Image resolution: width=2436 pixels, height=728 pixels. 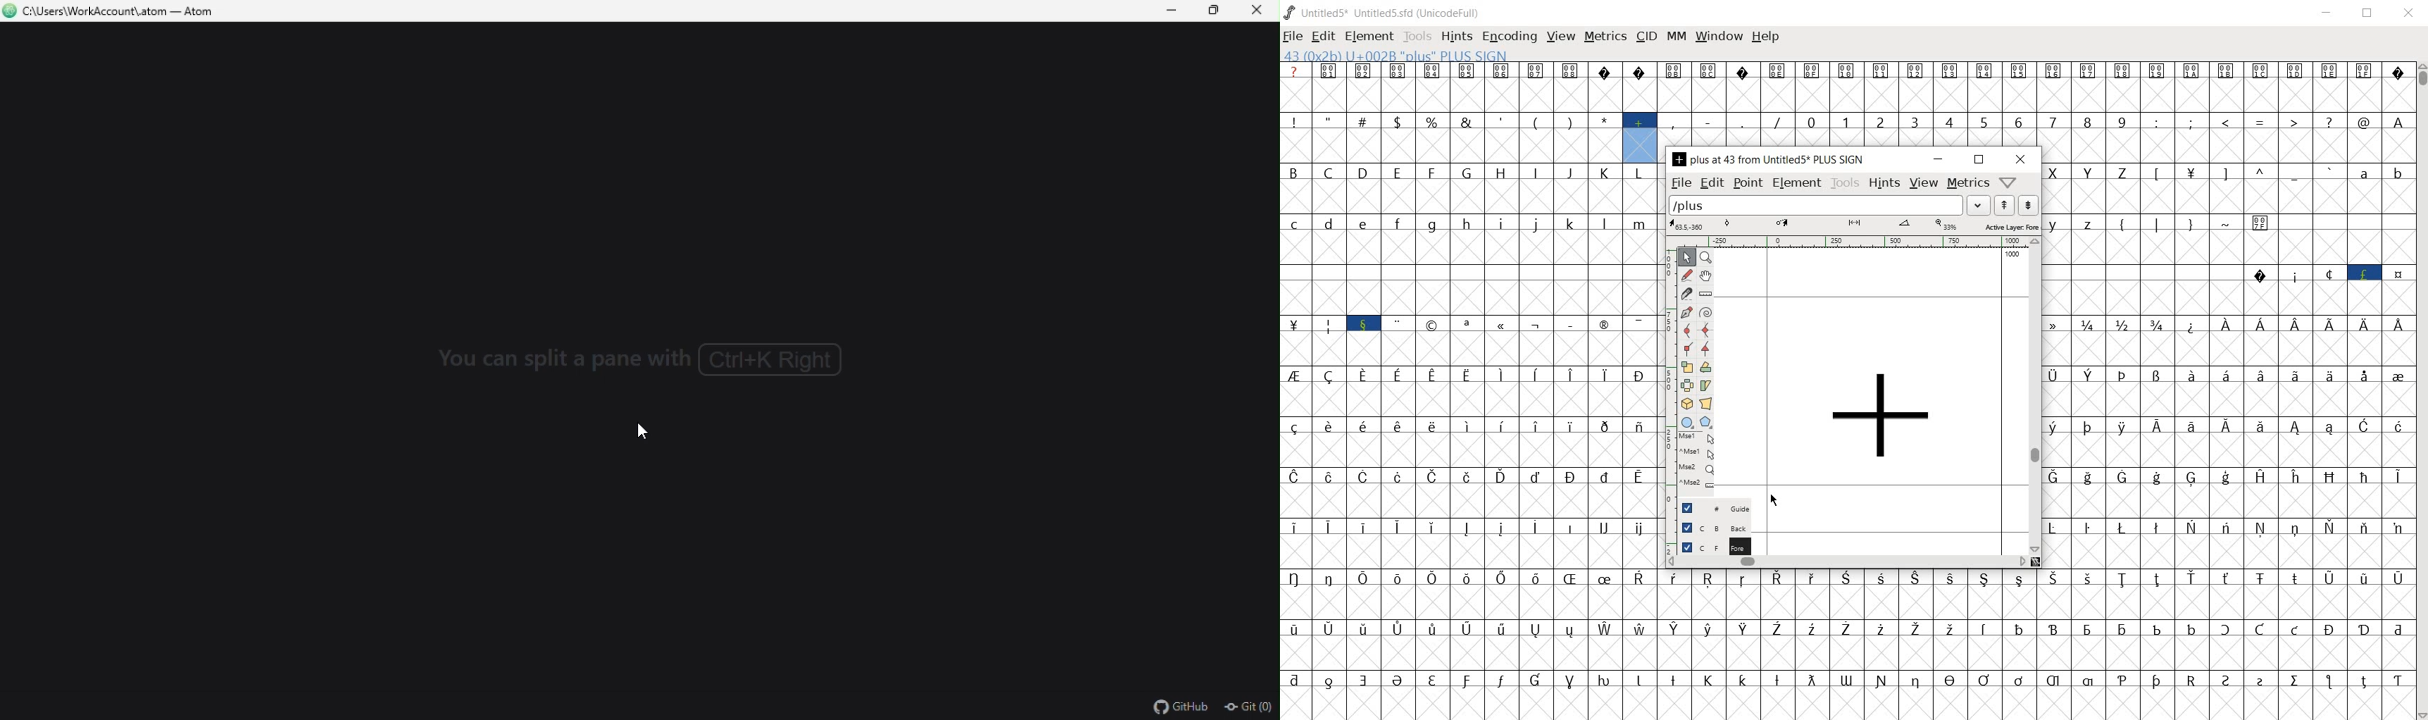 What do you see at coordinates (1884, 185) in the screenshot?
I see `hints` at bounding box center [1884, 185].